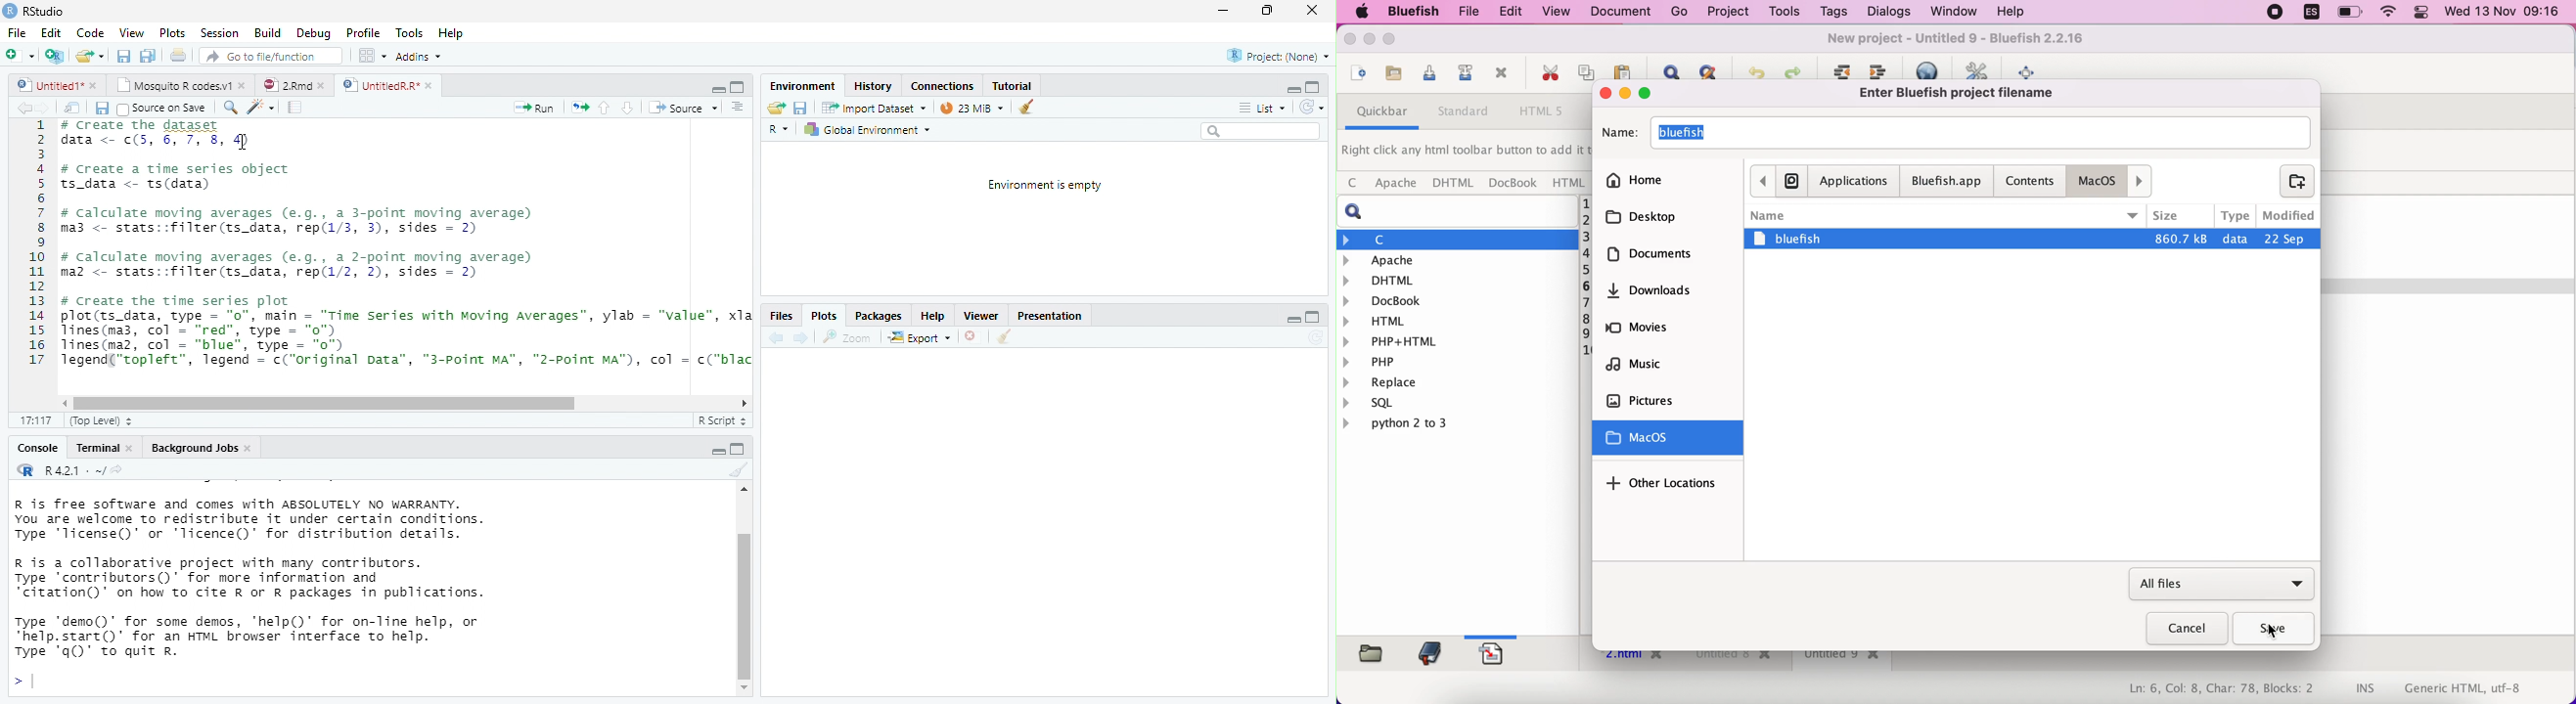 Image resolution: width=2576 pixels, height=728 pixels. I want to click on RStudio, so click(35, 10).